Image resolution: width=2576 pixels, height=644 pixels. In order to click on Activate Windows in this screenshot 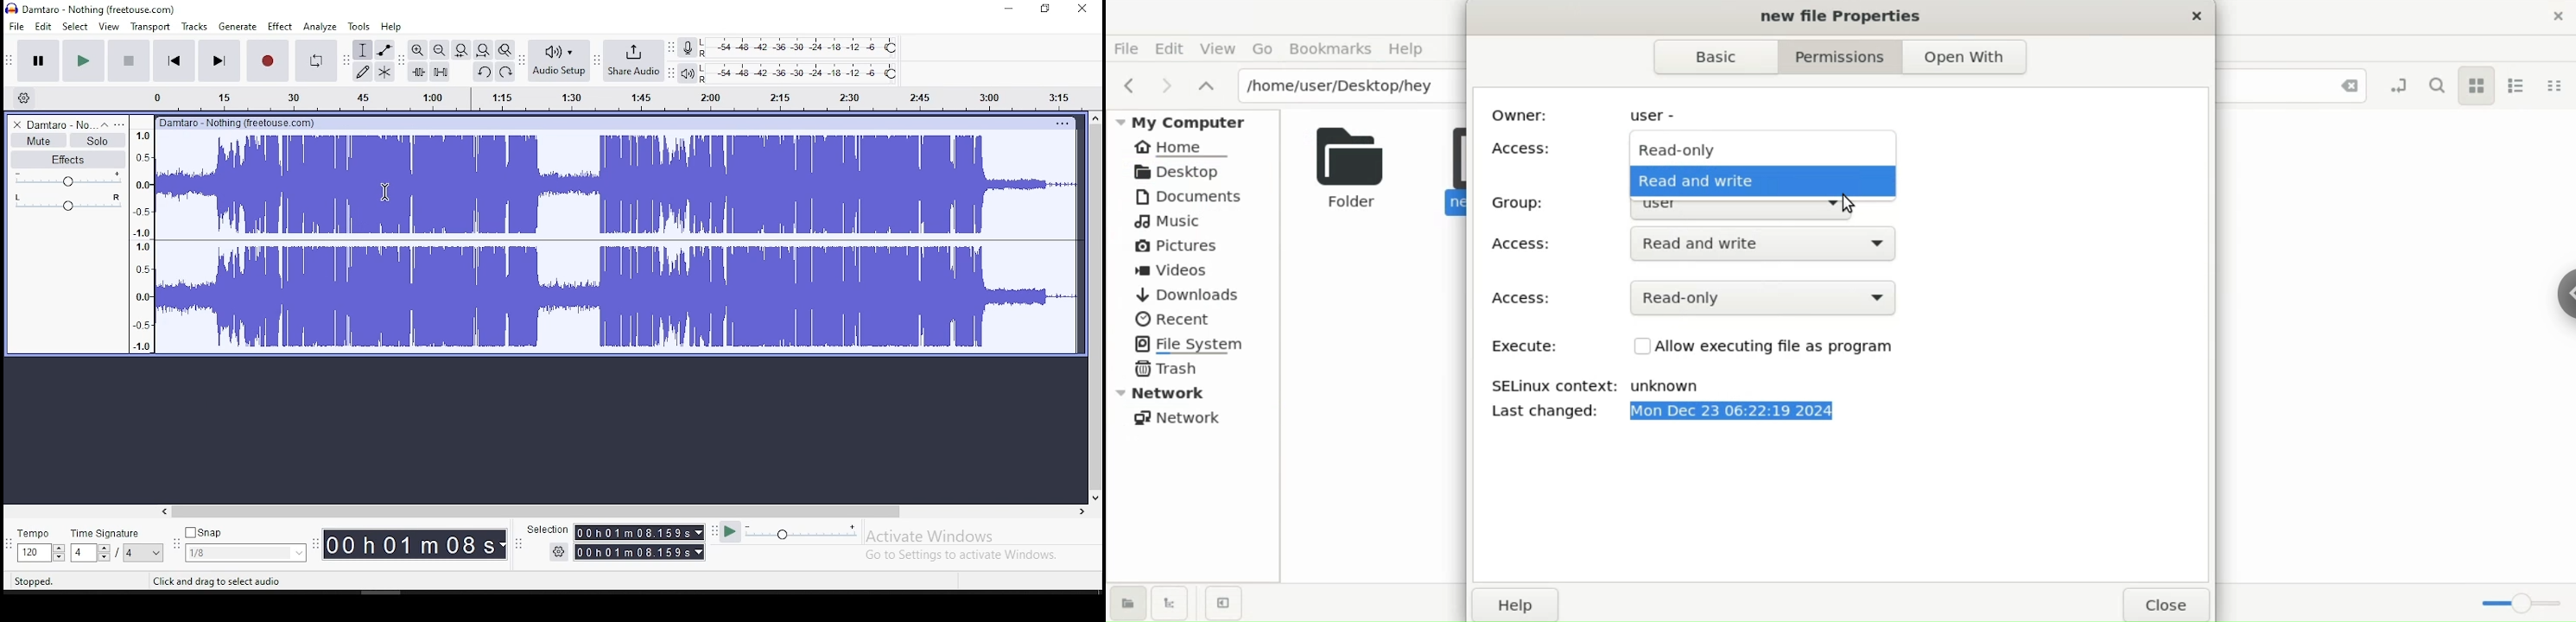, I will do `click(930, 536)`.